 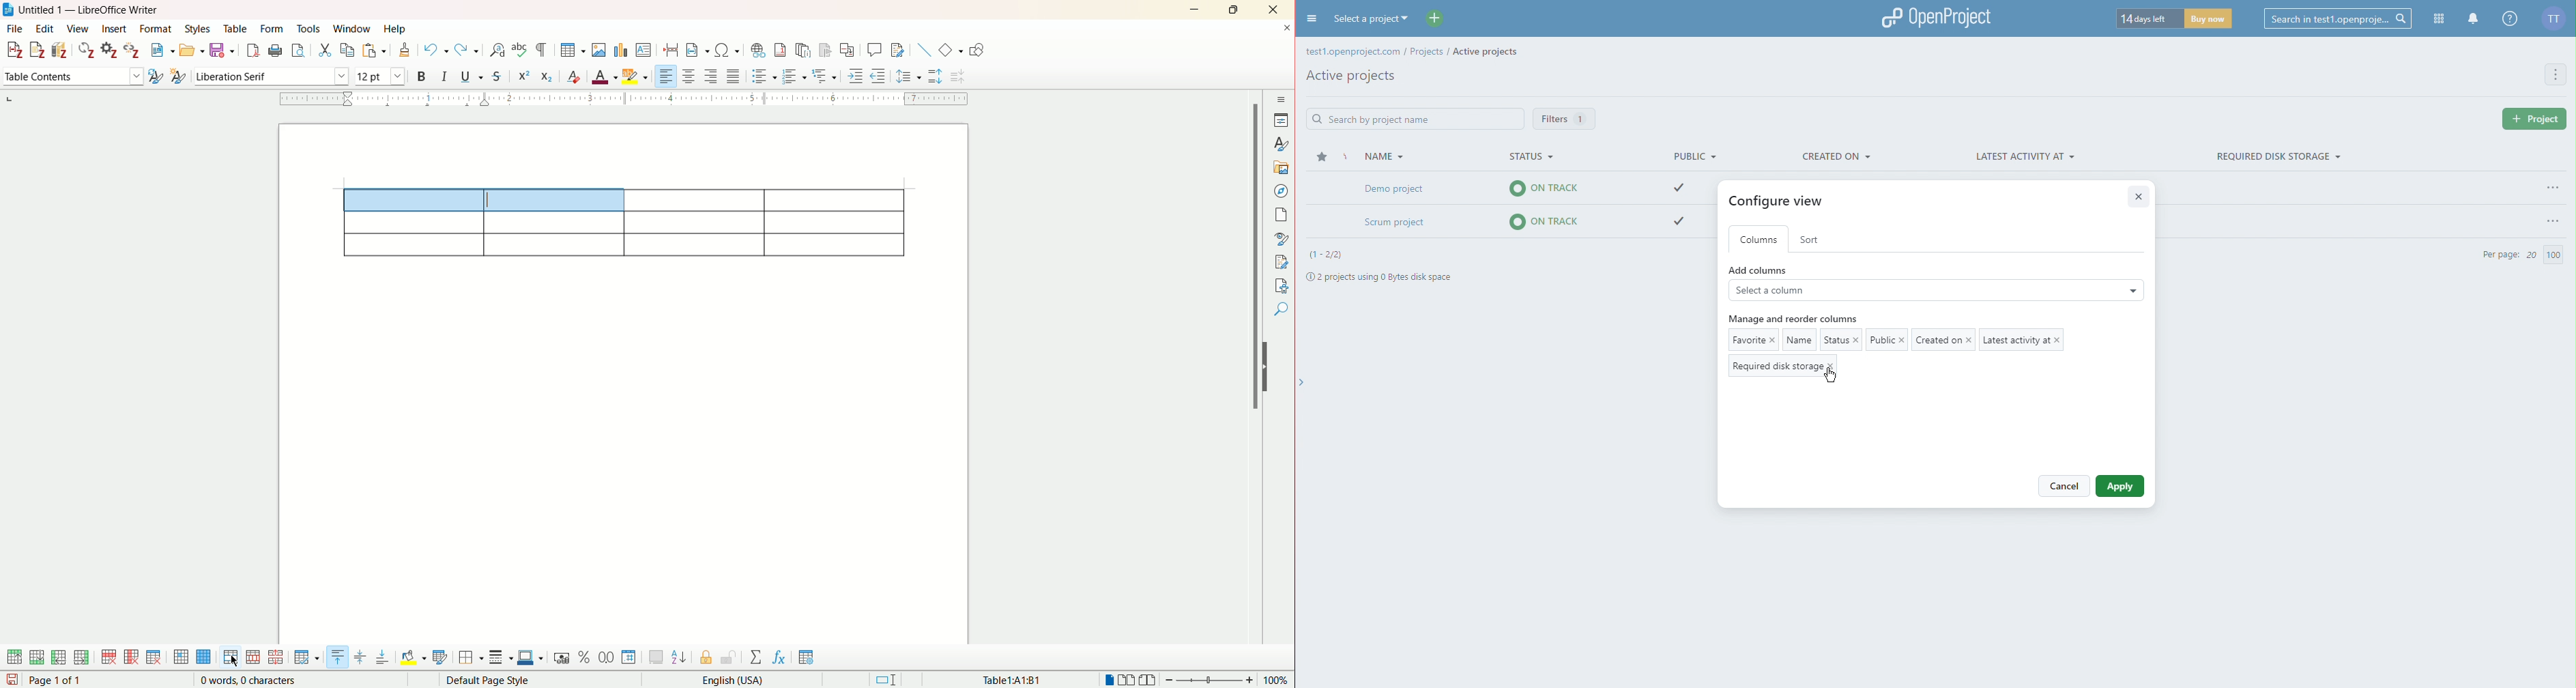 I want to click on export, so click(x=254, y=51).